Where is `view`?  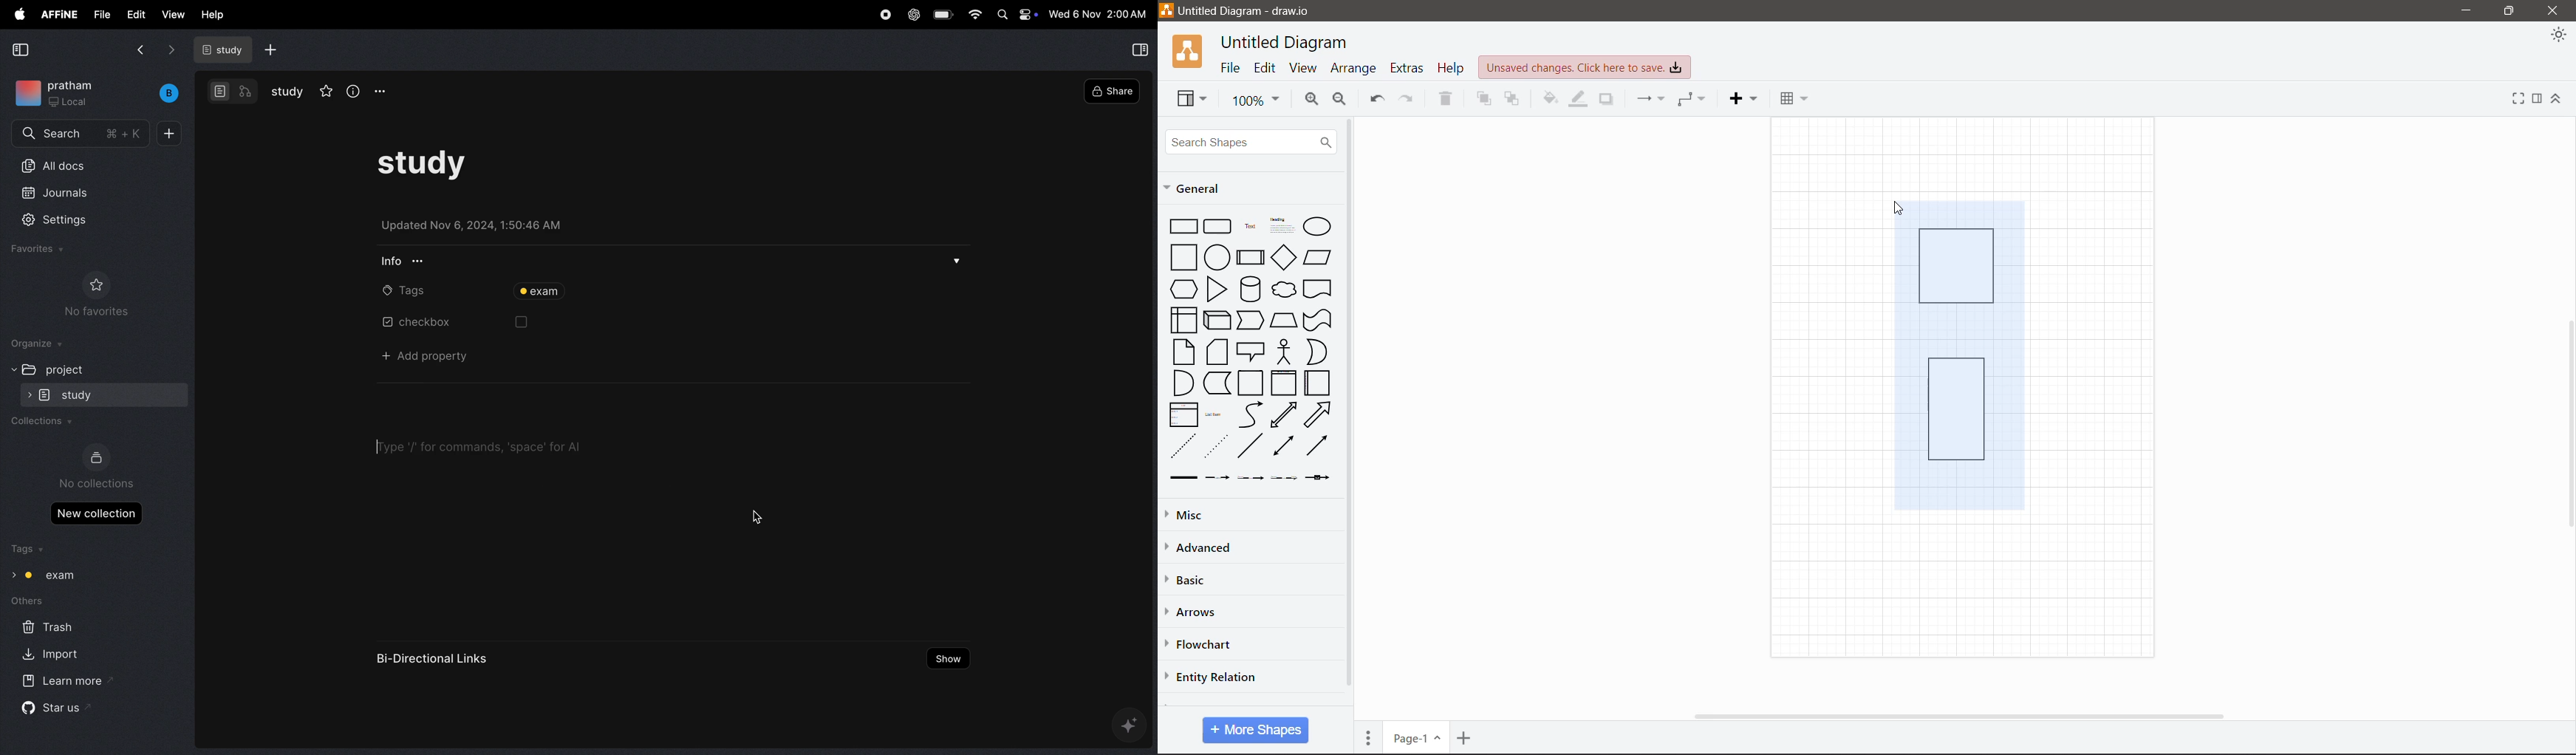
view is located at coordinates (173, 15).